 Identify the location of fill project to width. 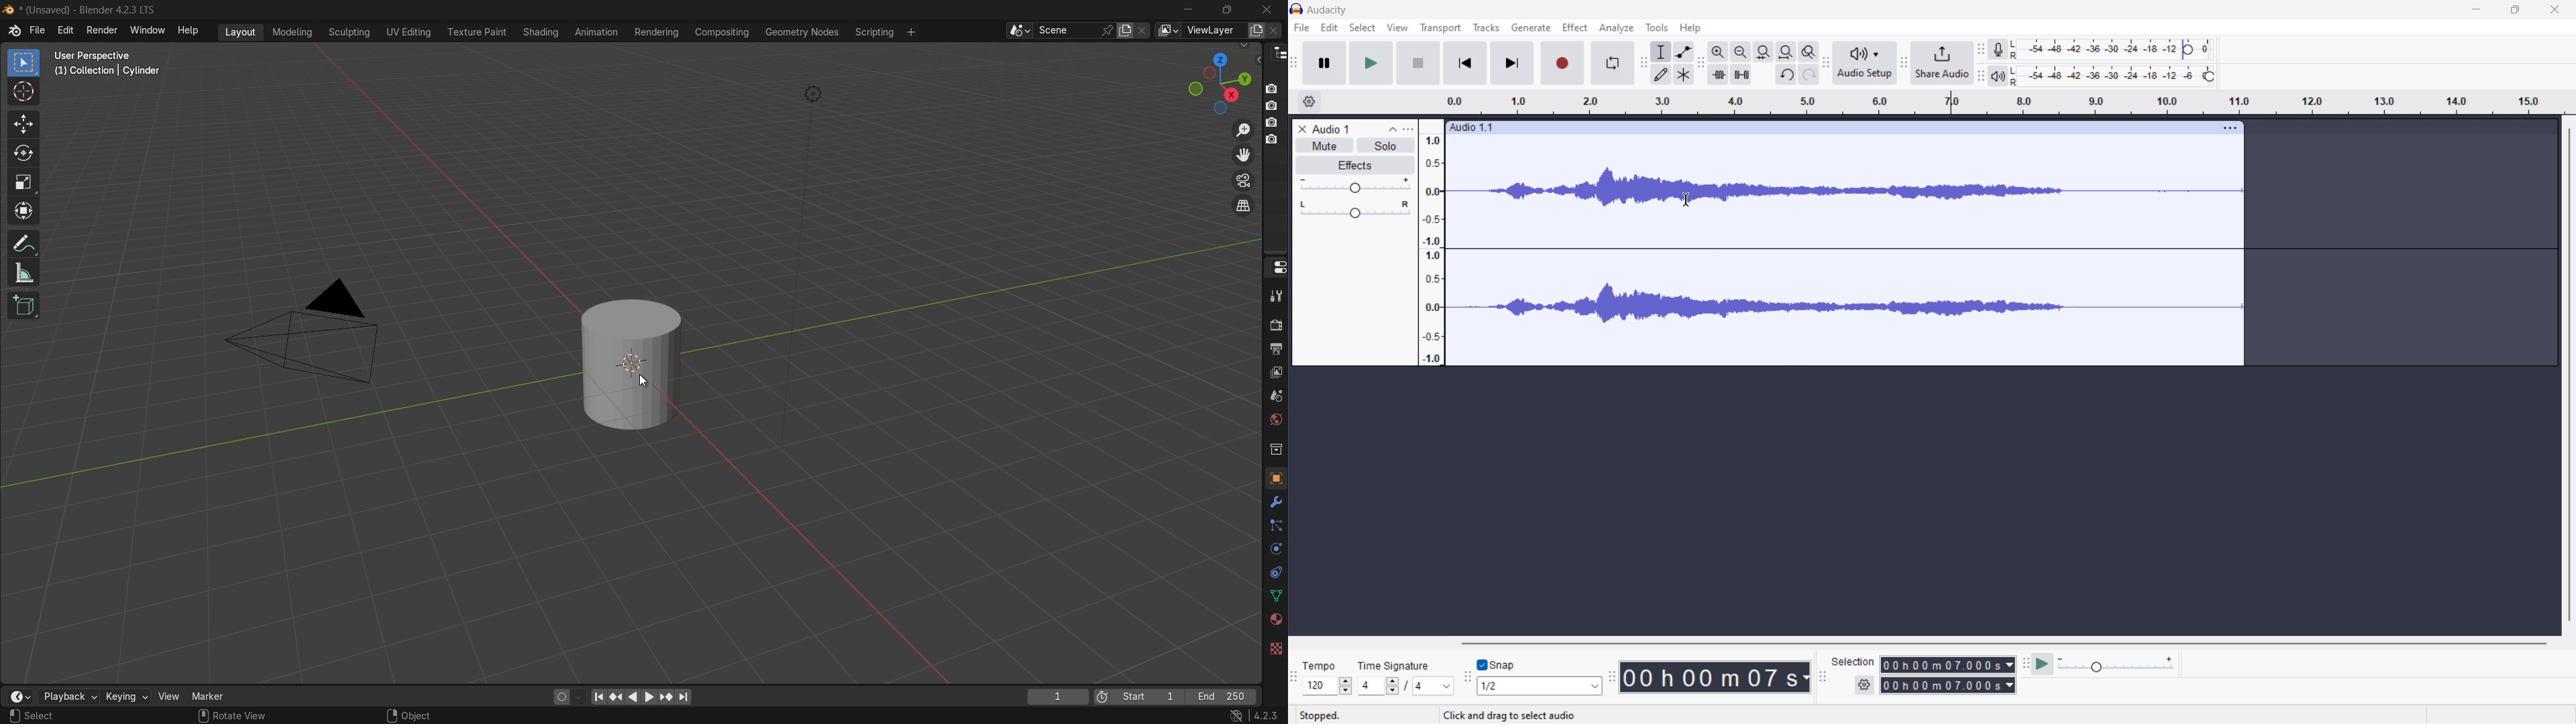
(1786, 51).